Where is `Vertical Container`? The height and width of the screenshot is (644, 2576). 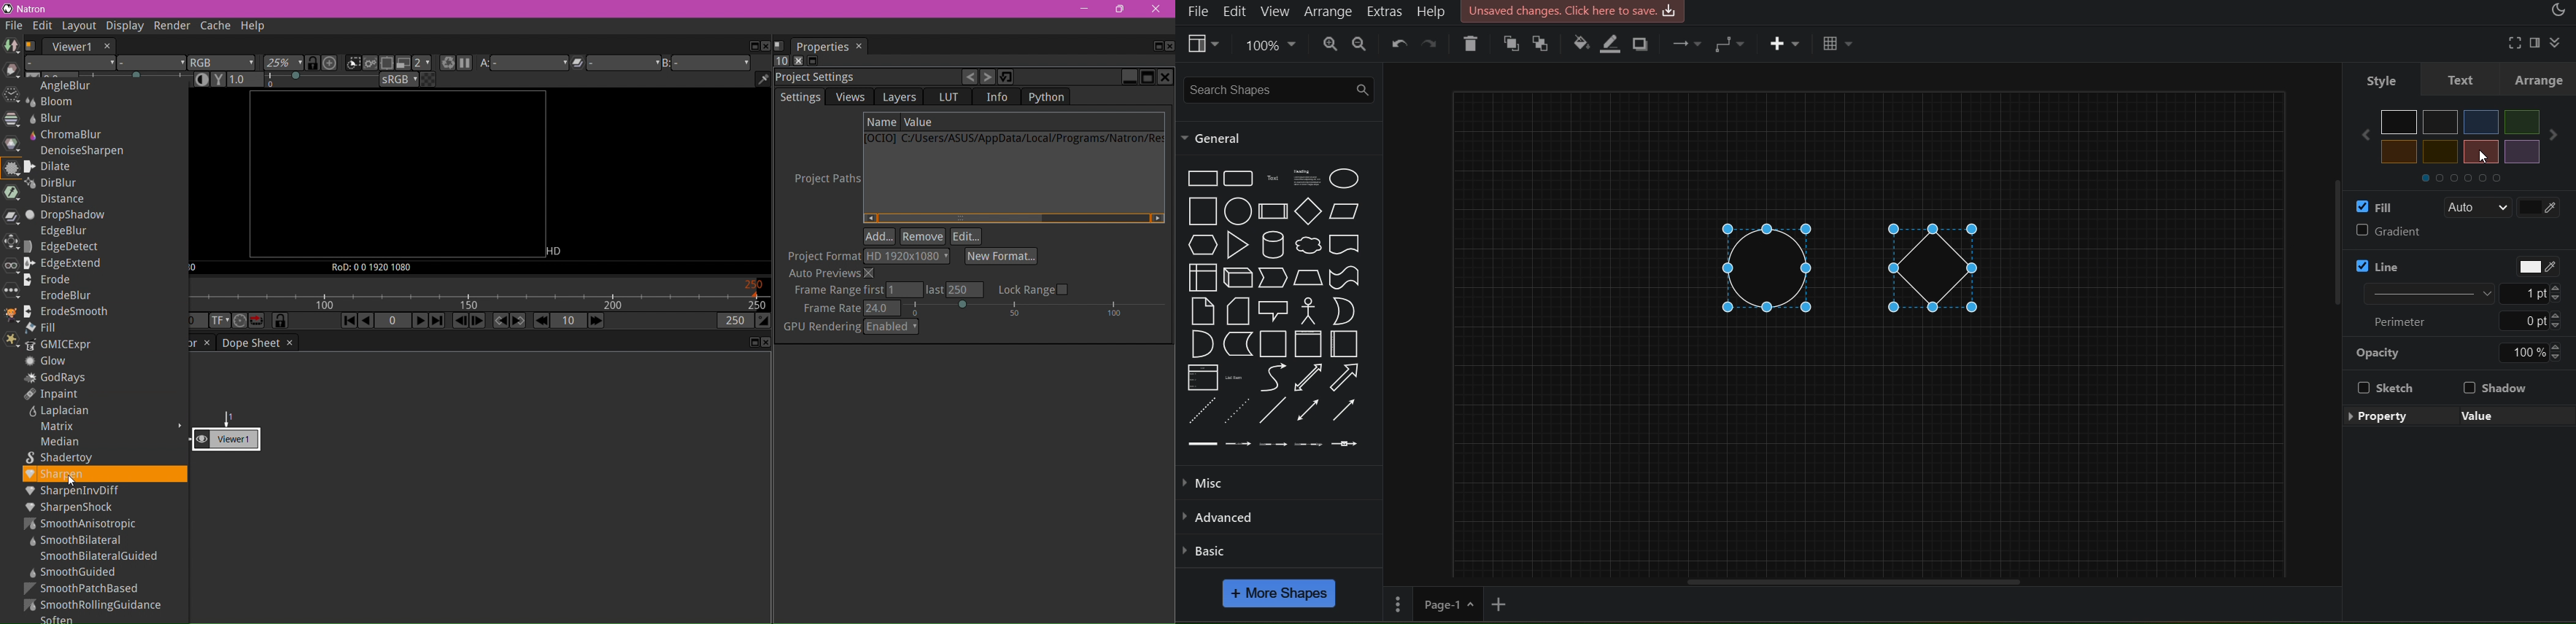
Vertical Container is located at coordinates (1309, 343).